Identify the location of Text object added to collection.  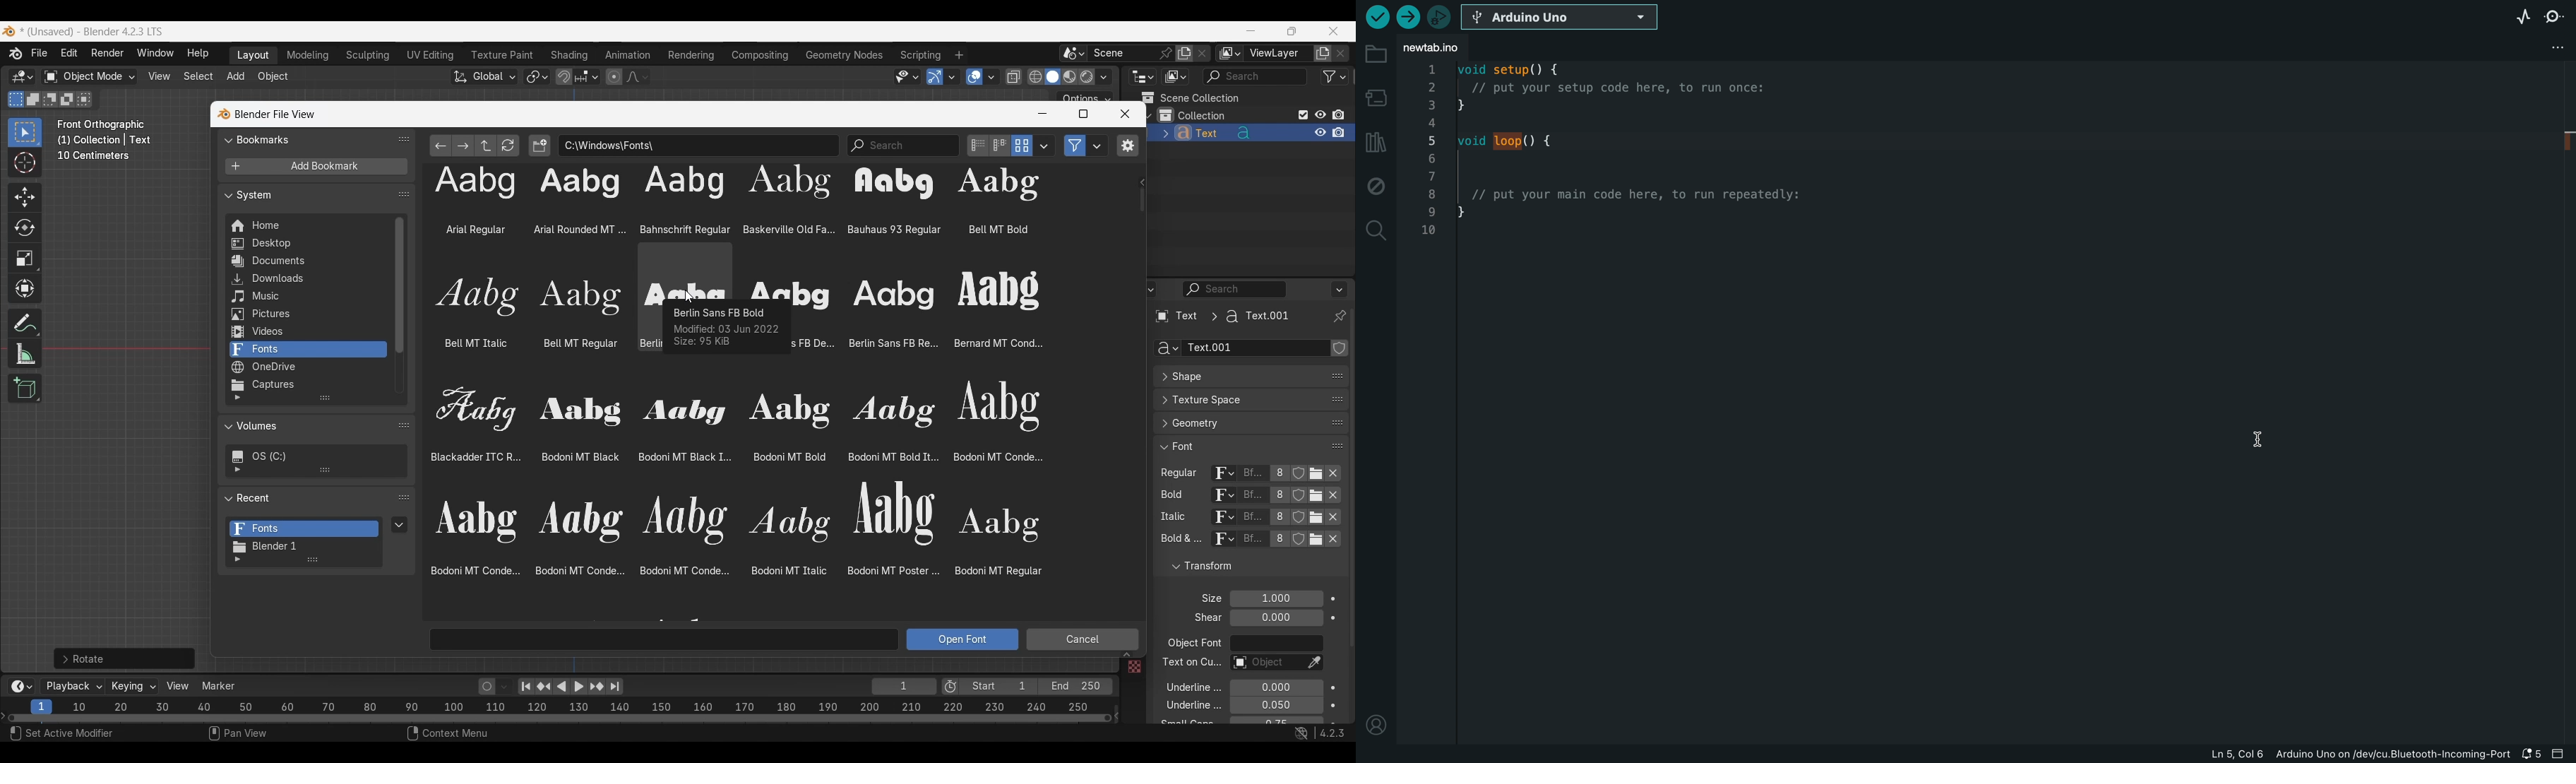
(1251, 134).